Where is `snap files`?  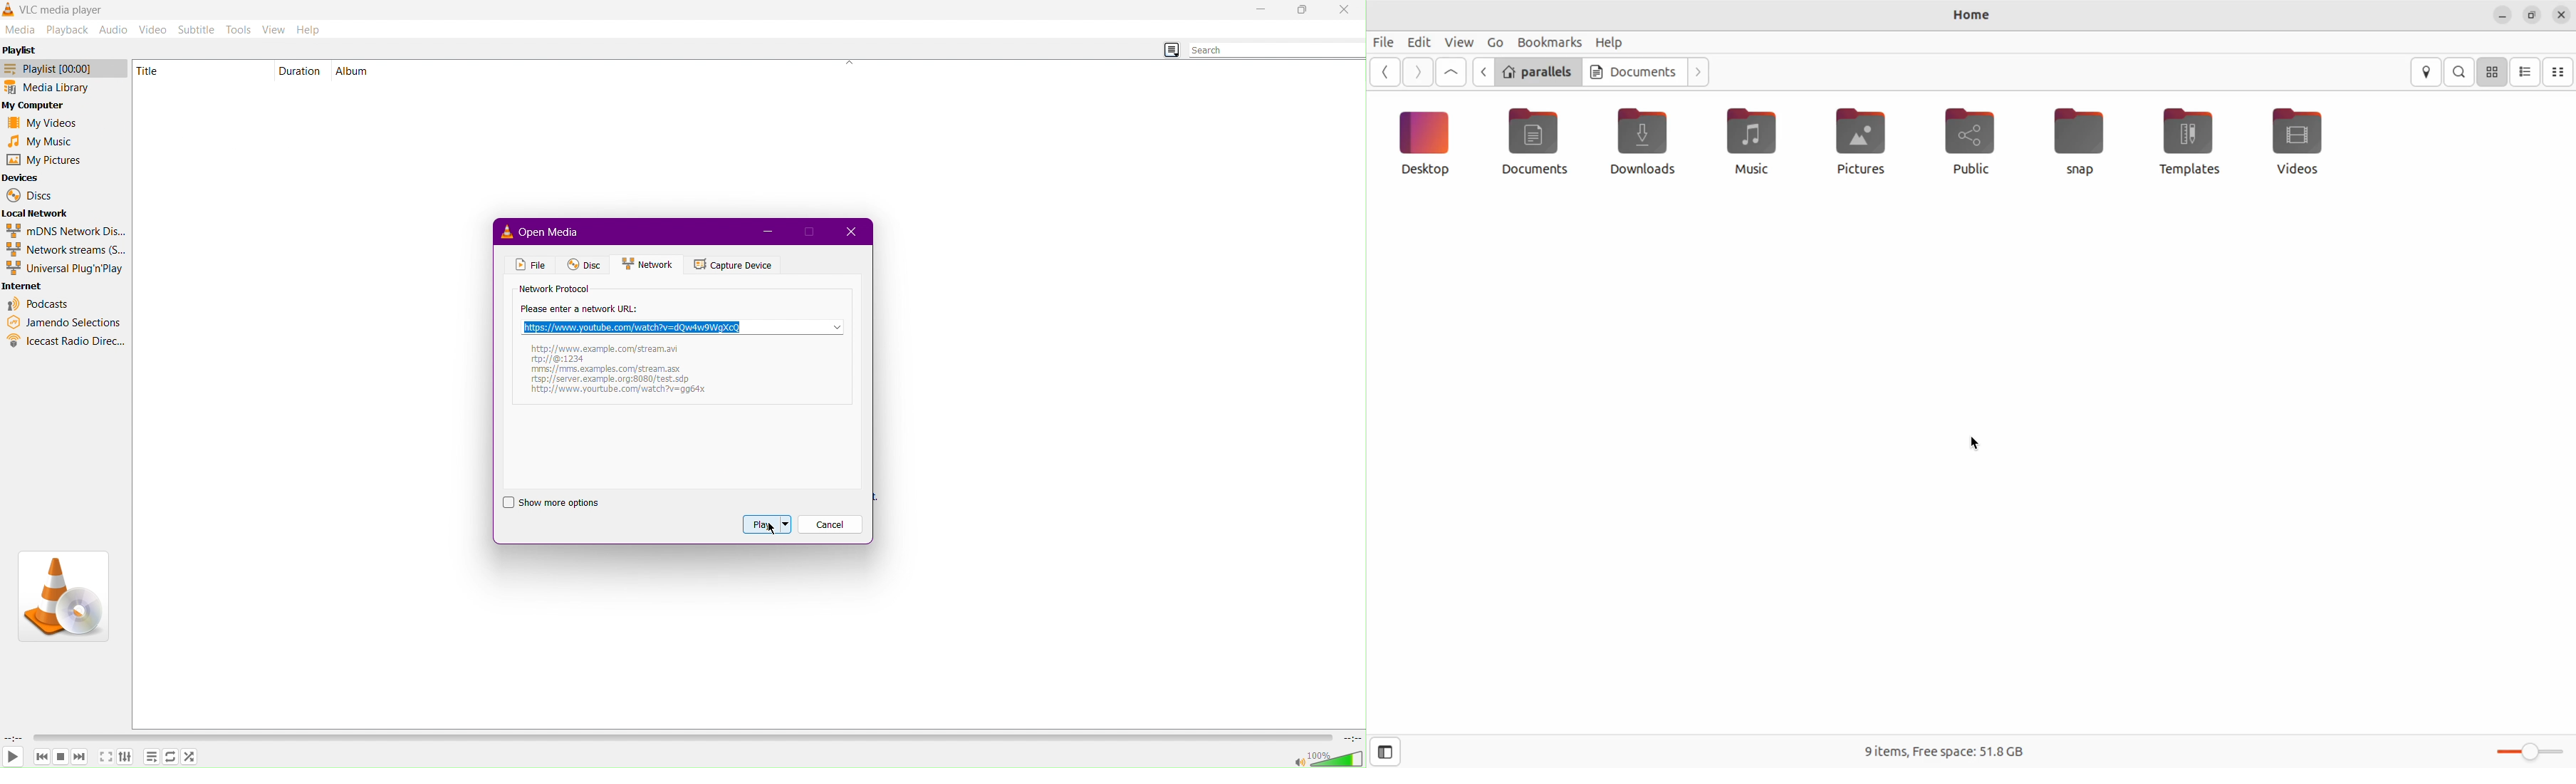 snap files is located at coordinates (2083, 143).